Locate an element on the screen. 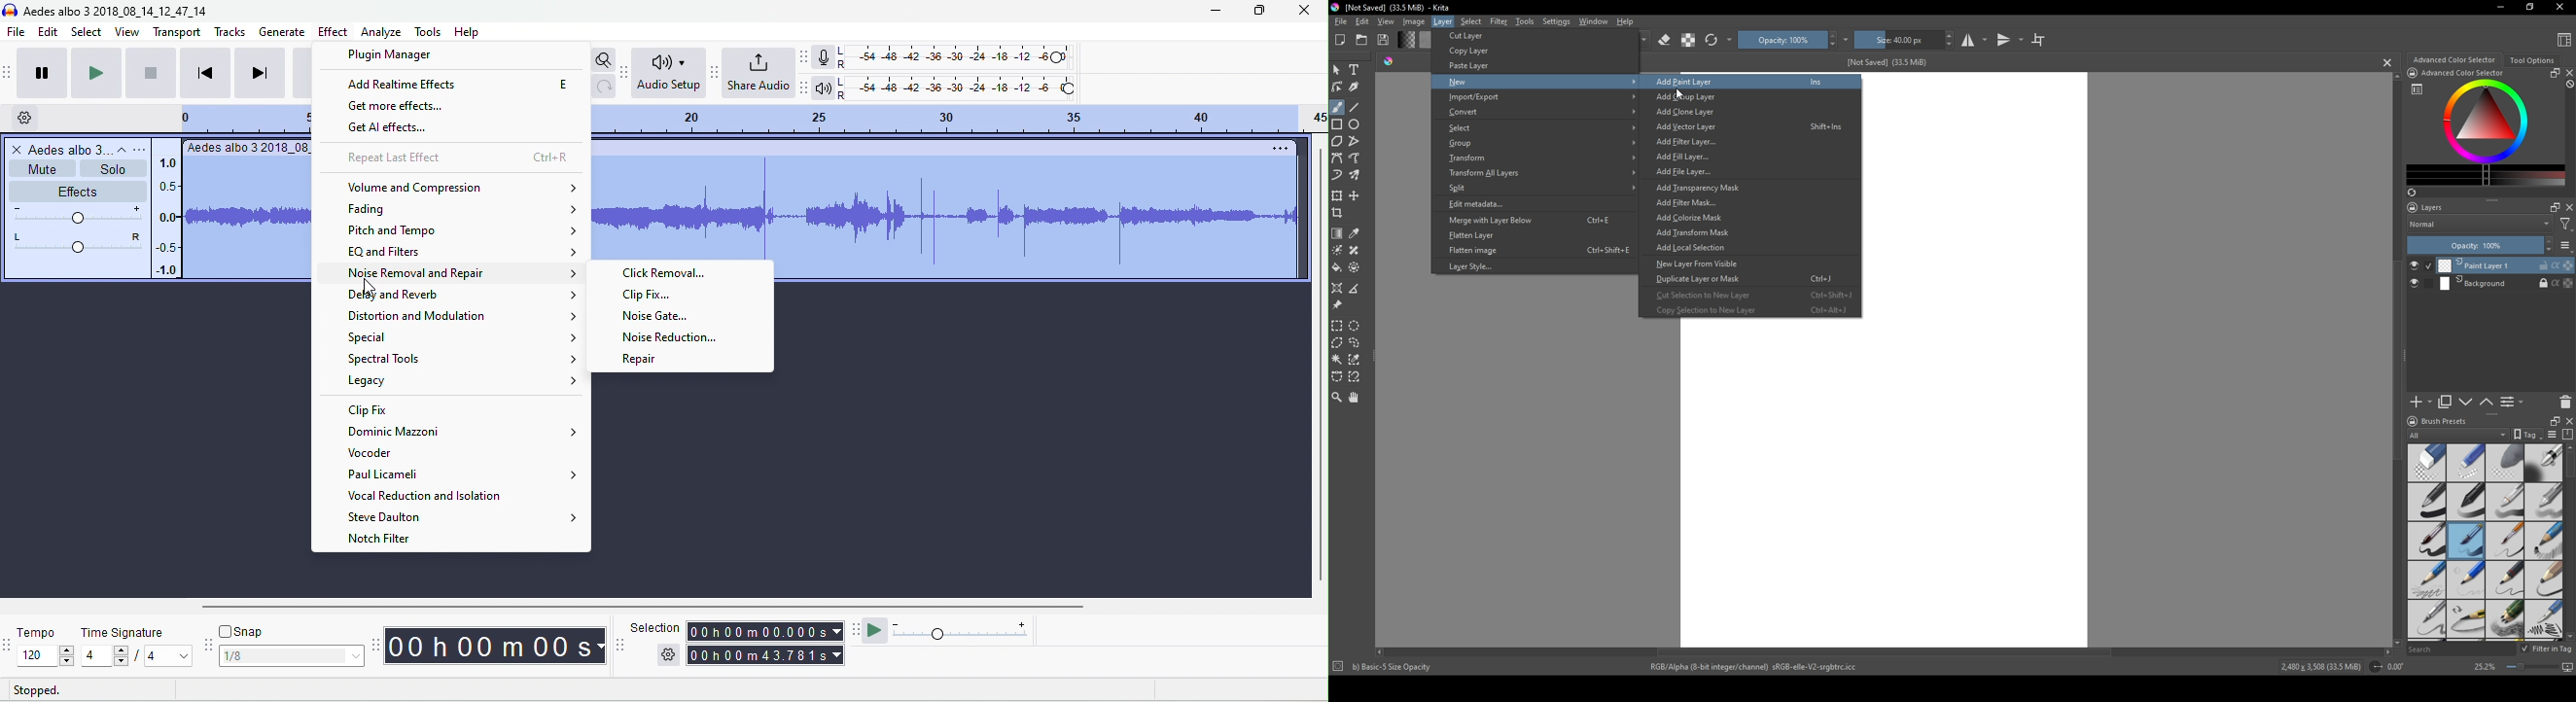 The height and width of the screenshot is (728, 2576). change shade is located at coordinates (1406, 40).